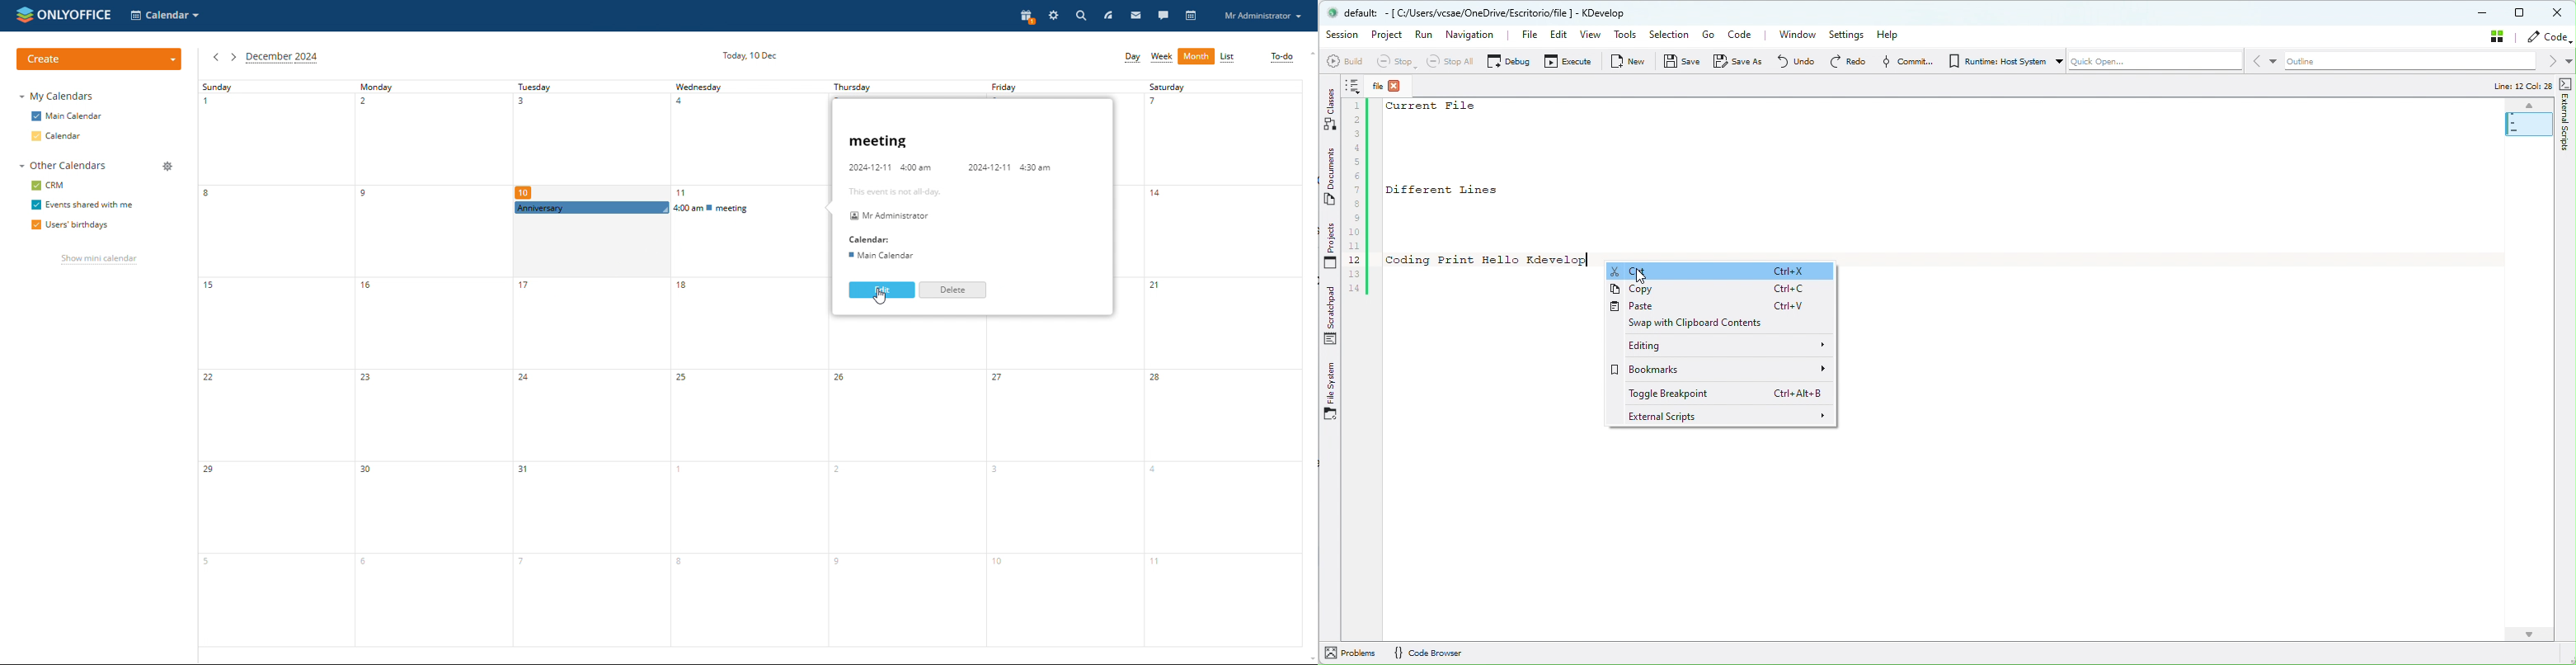  What do you see at coordinates (2522, 87) in the screenshot?
I see `Line: 12 Col: 28` at bounding box center [2522, 87].